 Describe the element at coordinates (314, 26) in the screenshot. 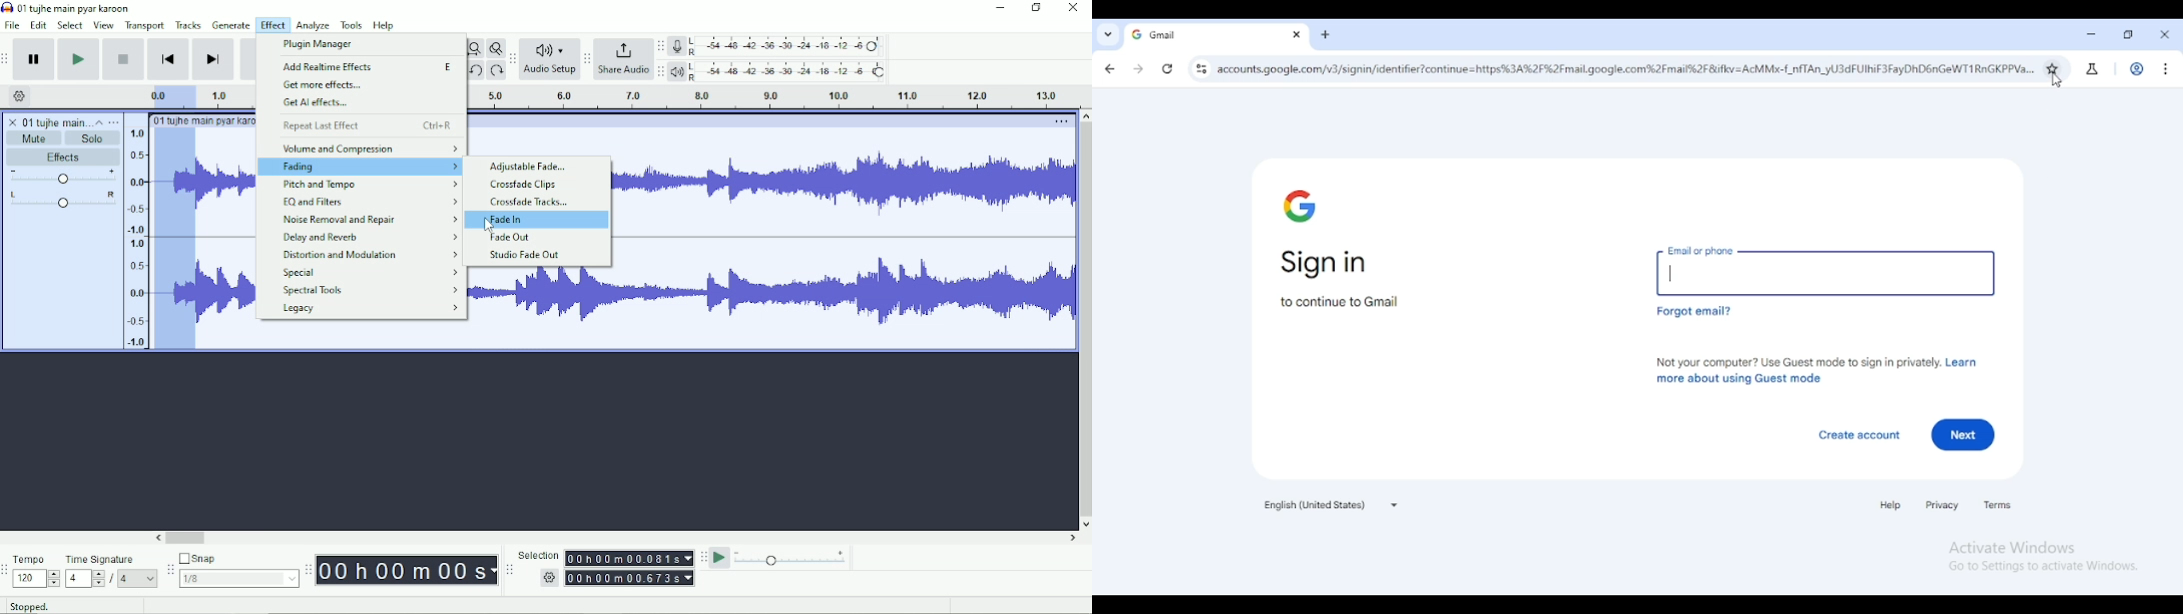

I see `Analyze` at that location.